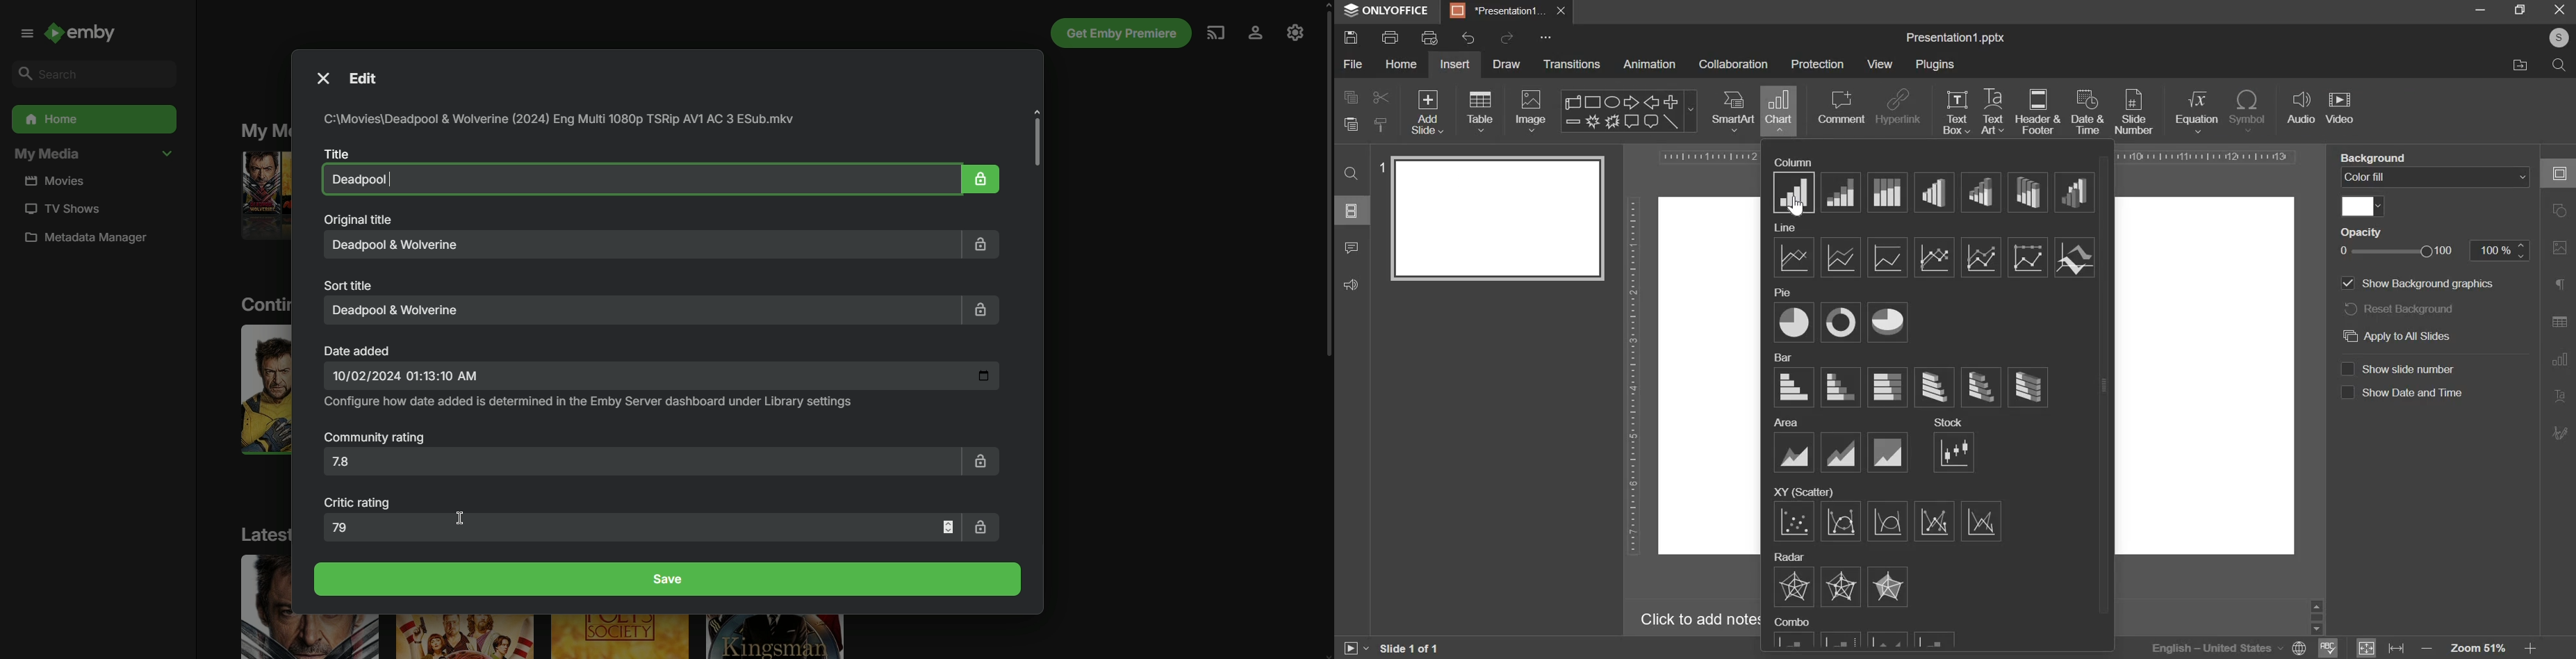  Describe the element at coordinates (1254, 33) in the screenshot. I see `Profile` at that location.